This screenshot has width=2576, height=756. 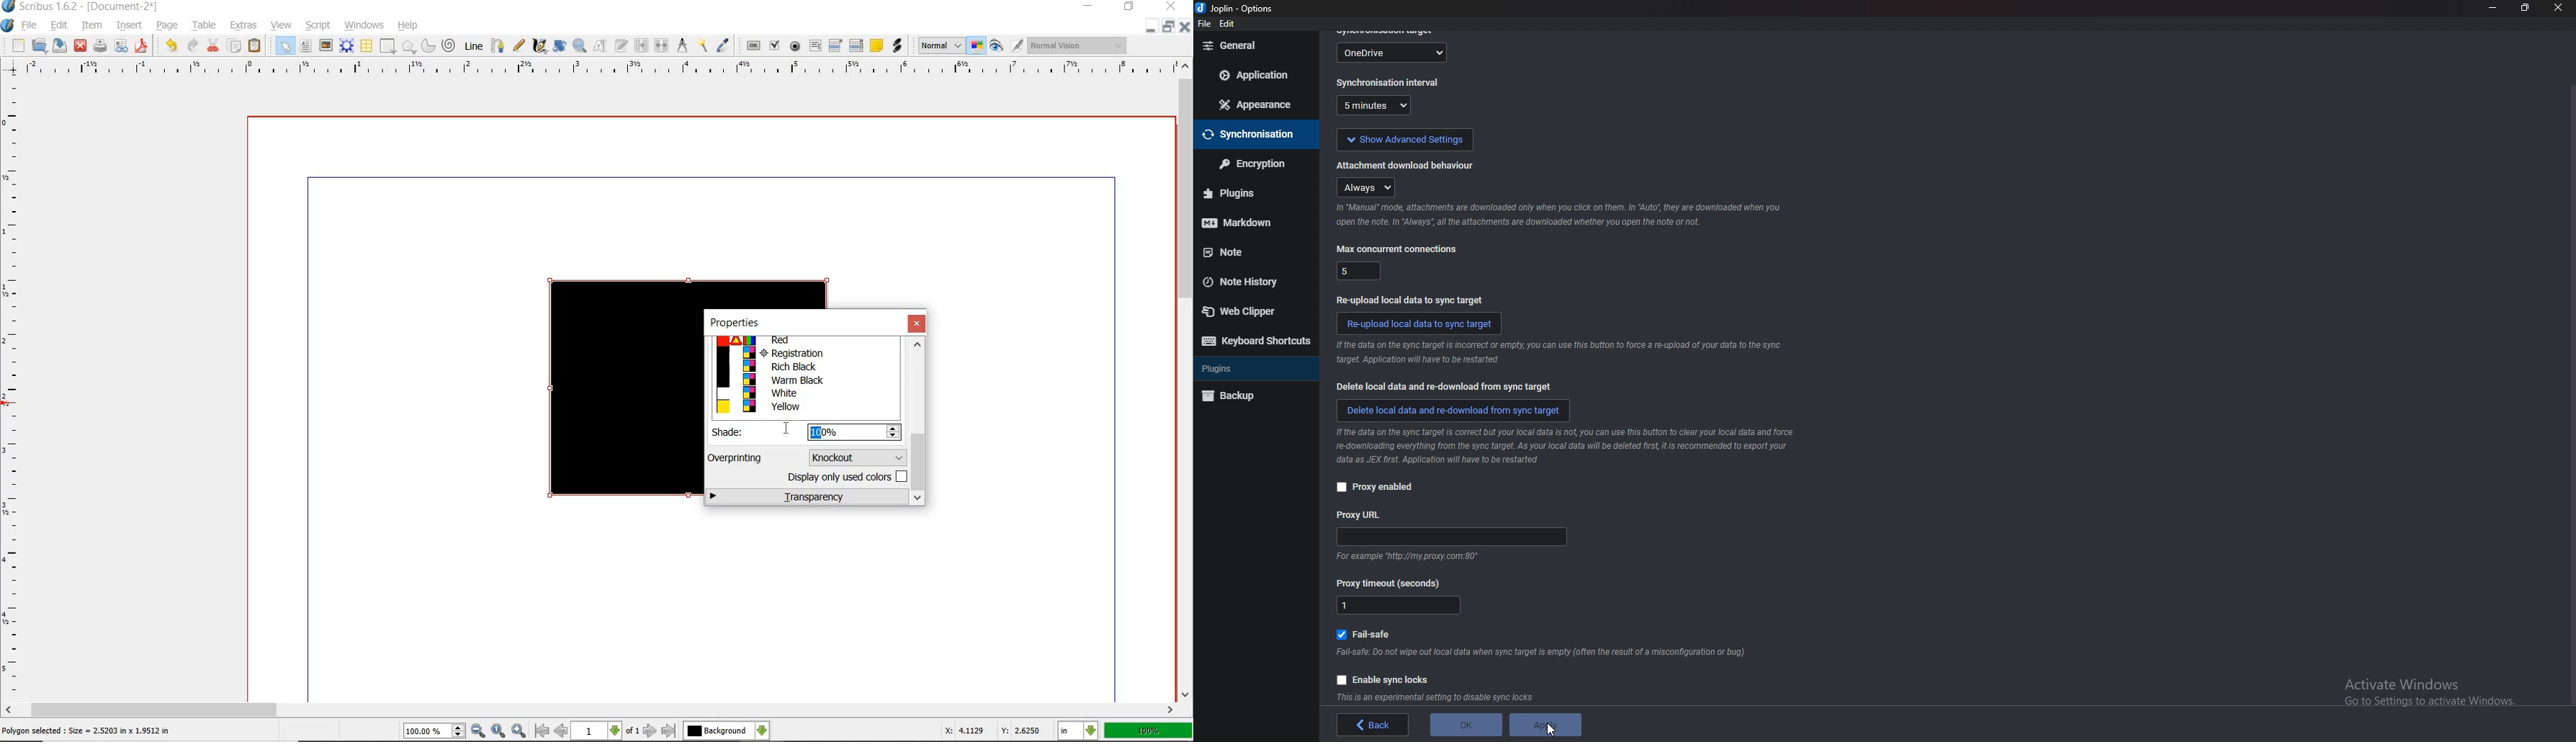 I want to click on resize, so click(x=2523, y=8).